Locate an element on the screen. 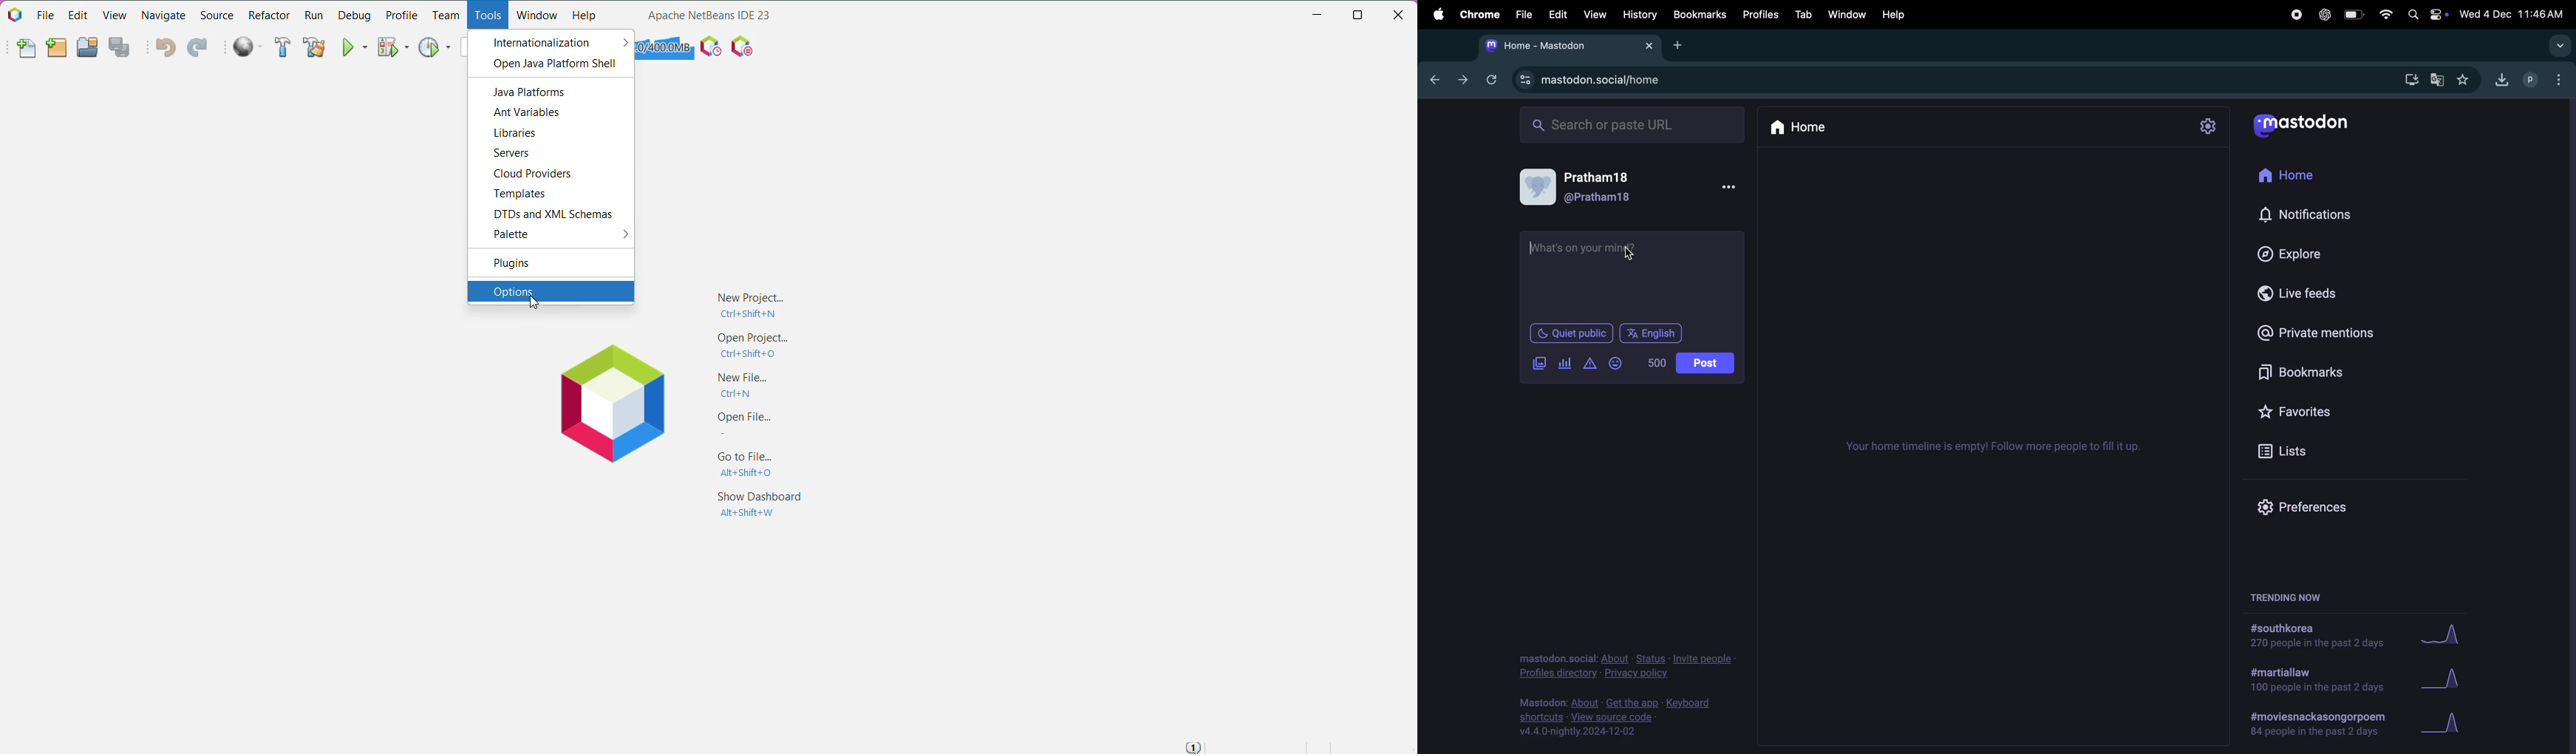  Privacy and policy is located at coordinates (1627, 664).